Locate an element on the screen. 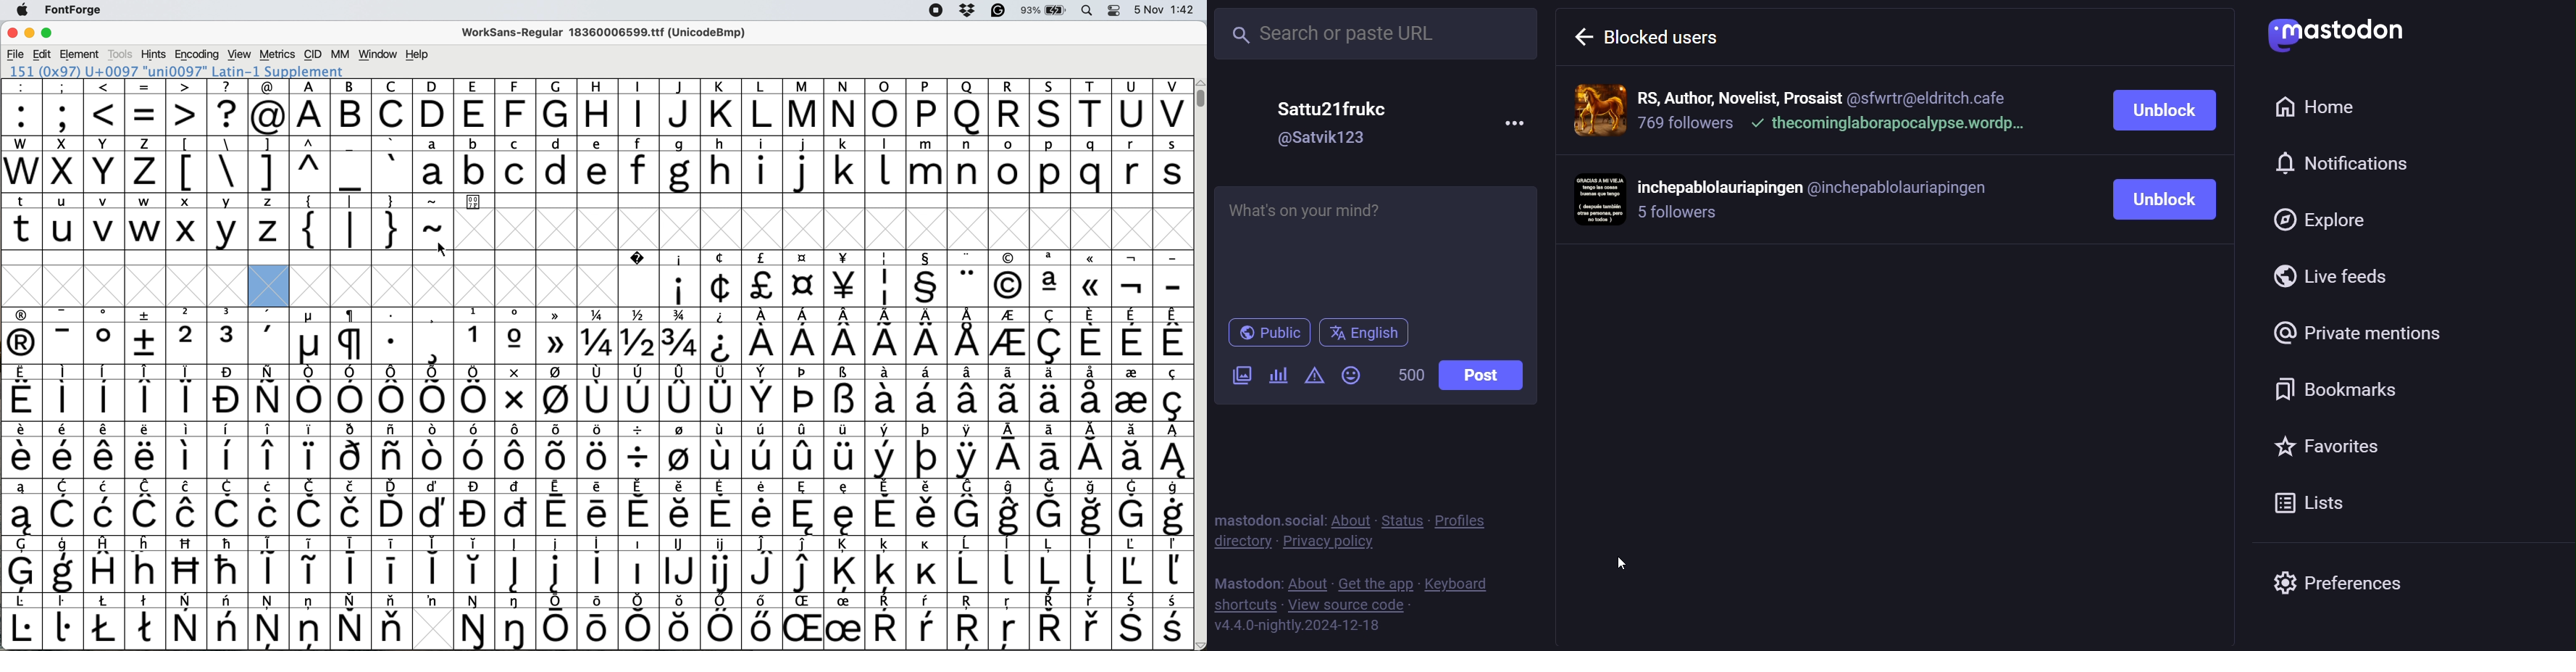 Image resolution: width=2576 pixels, height=672 pixels. control center is located at coordinates (1118, 9).